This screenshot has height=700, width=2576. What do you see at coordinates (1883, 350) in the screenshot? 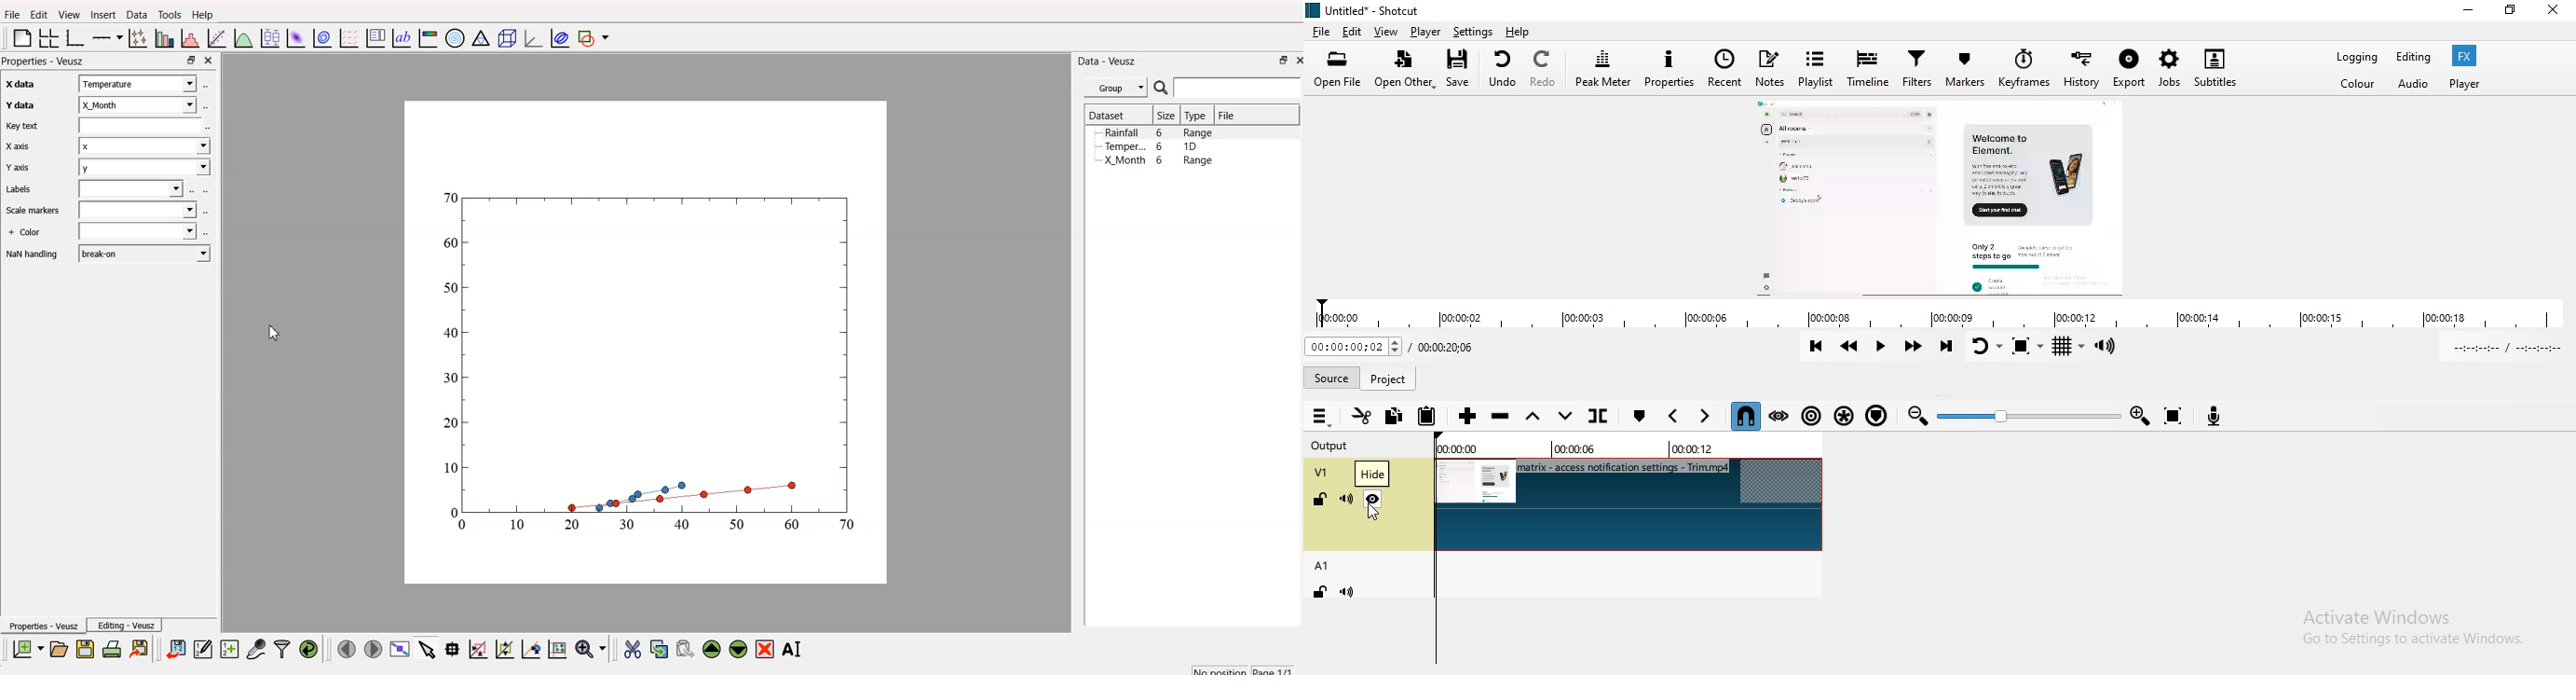
I see `Toggle play or pause` at bounding box center [1883, 350].